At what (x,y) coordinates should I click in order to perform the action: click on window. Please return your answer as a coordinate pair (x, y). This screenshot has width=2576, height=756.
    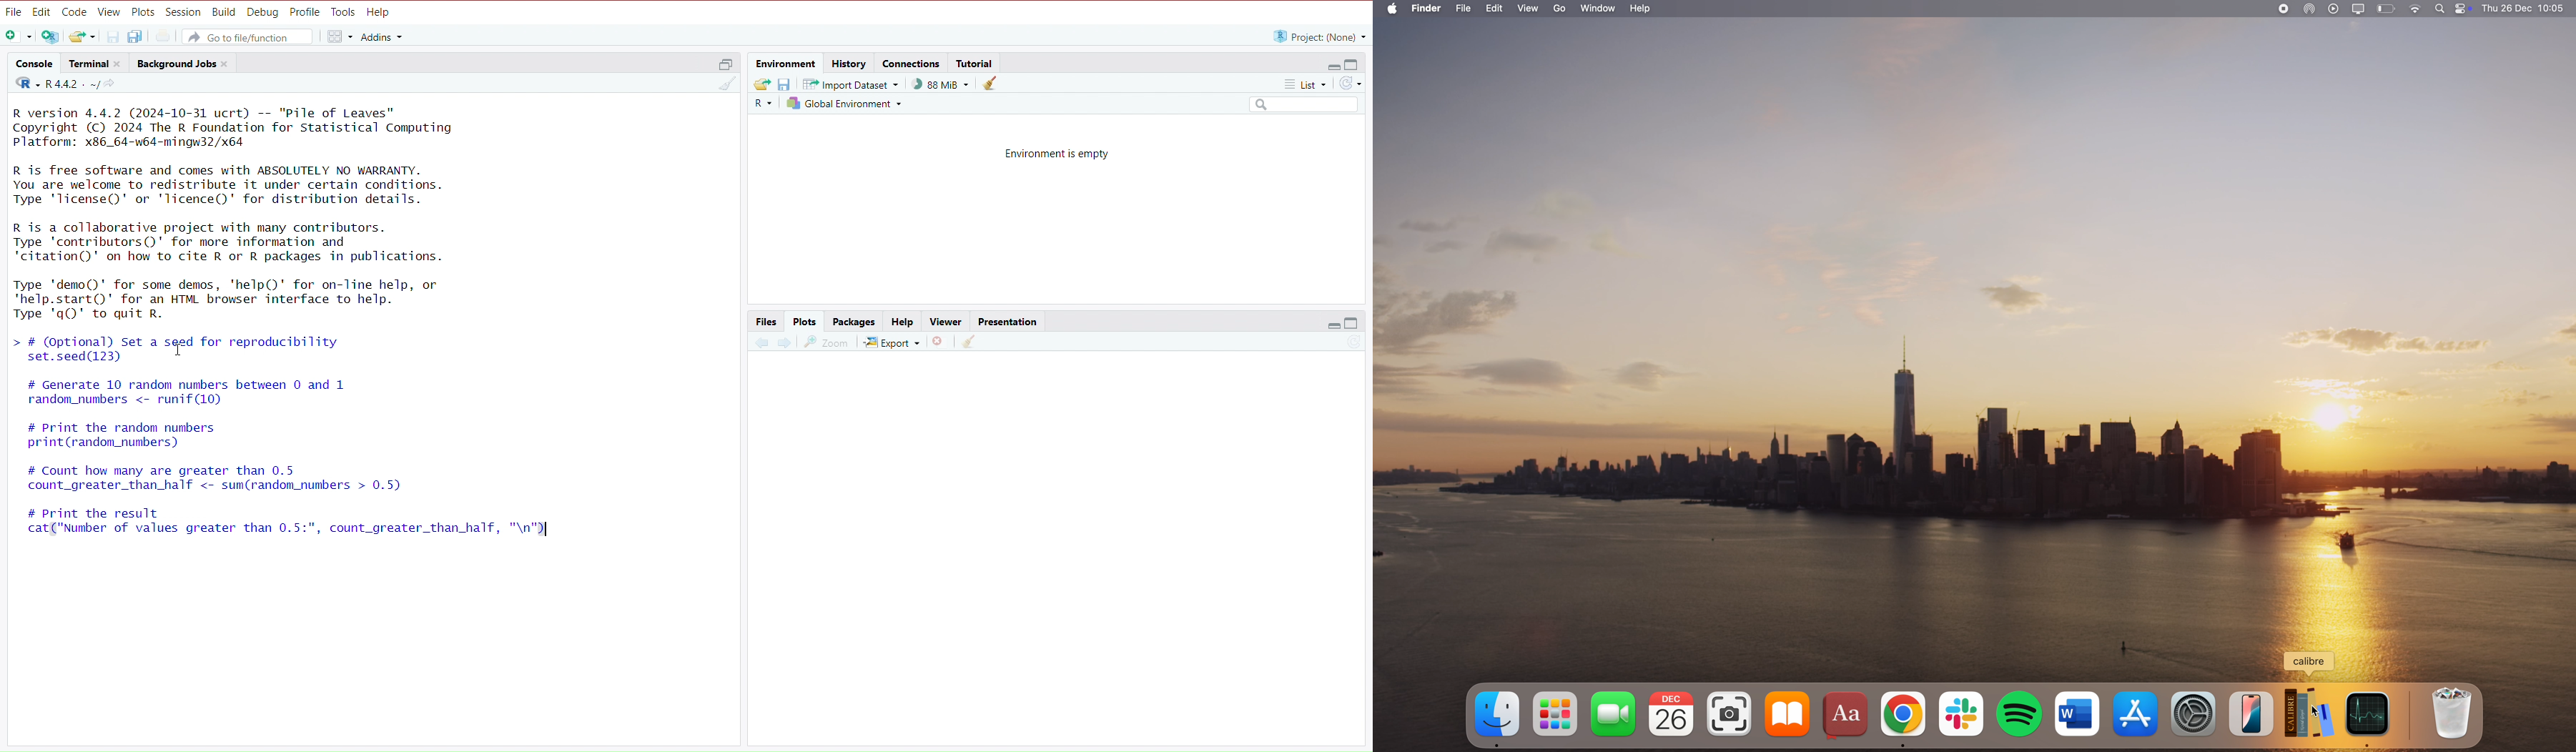
    Looking at the image, I should click on (1598, 9).